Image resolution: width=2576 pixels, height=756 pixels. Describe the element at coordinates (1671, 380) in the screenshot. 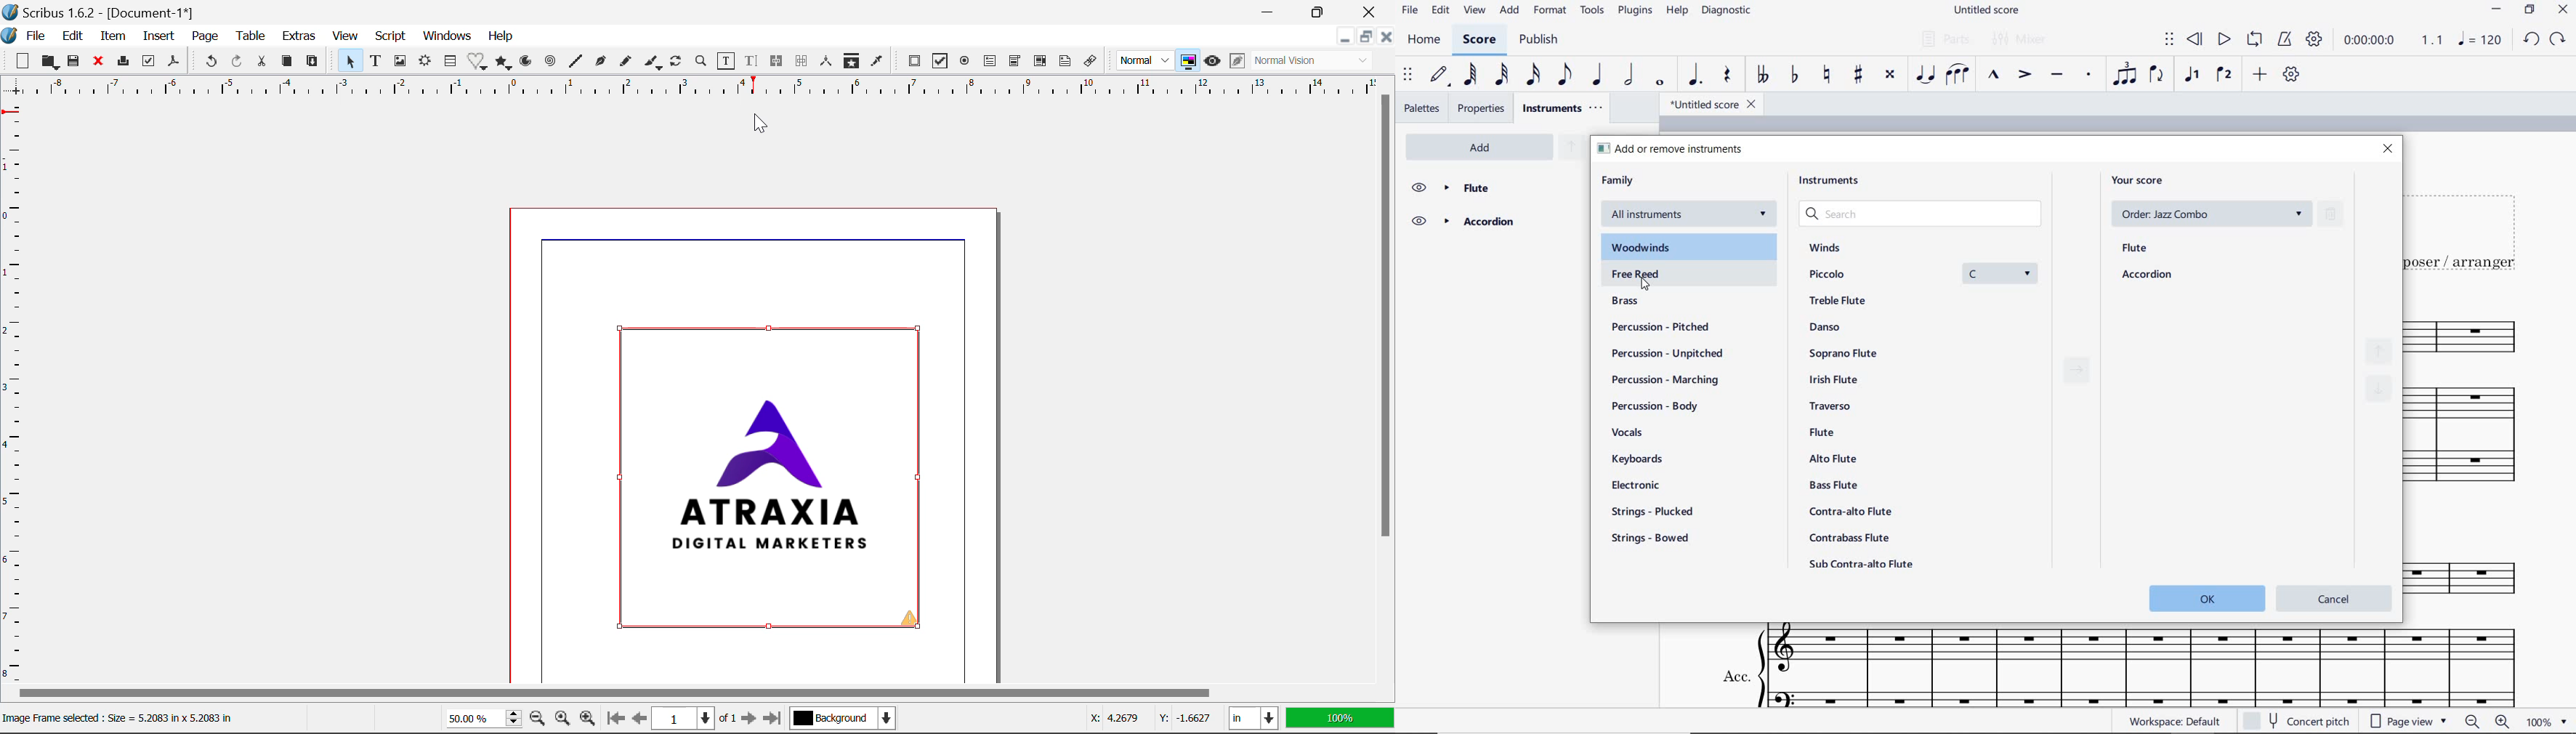

I see `percussion - marching` at that location.